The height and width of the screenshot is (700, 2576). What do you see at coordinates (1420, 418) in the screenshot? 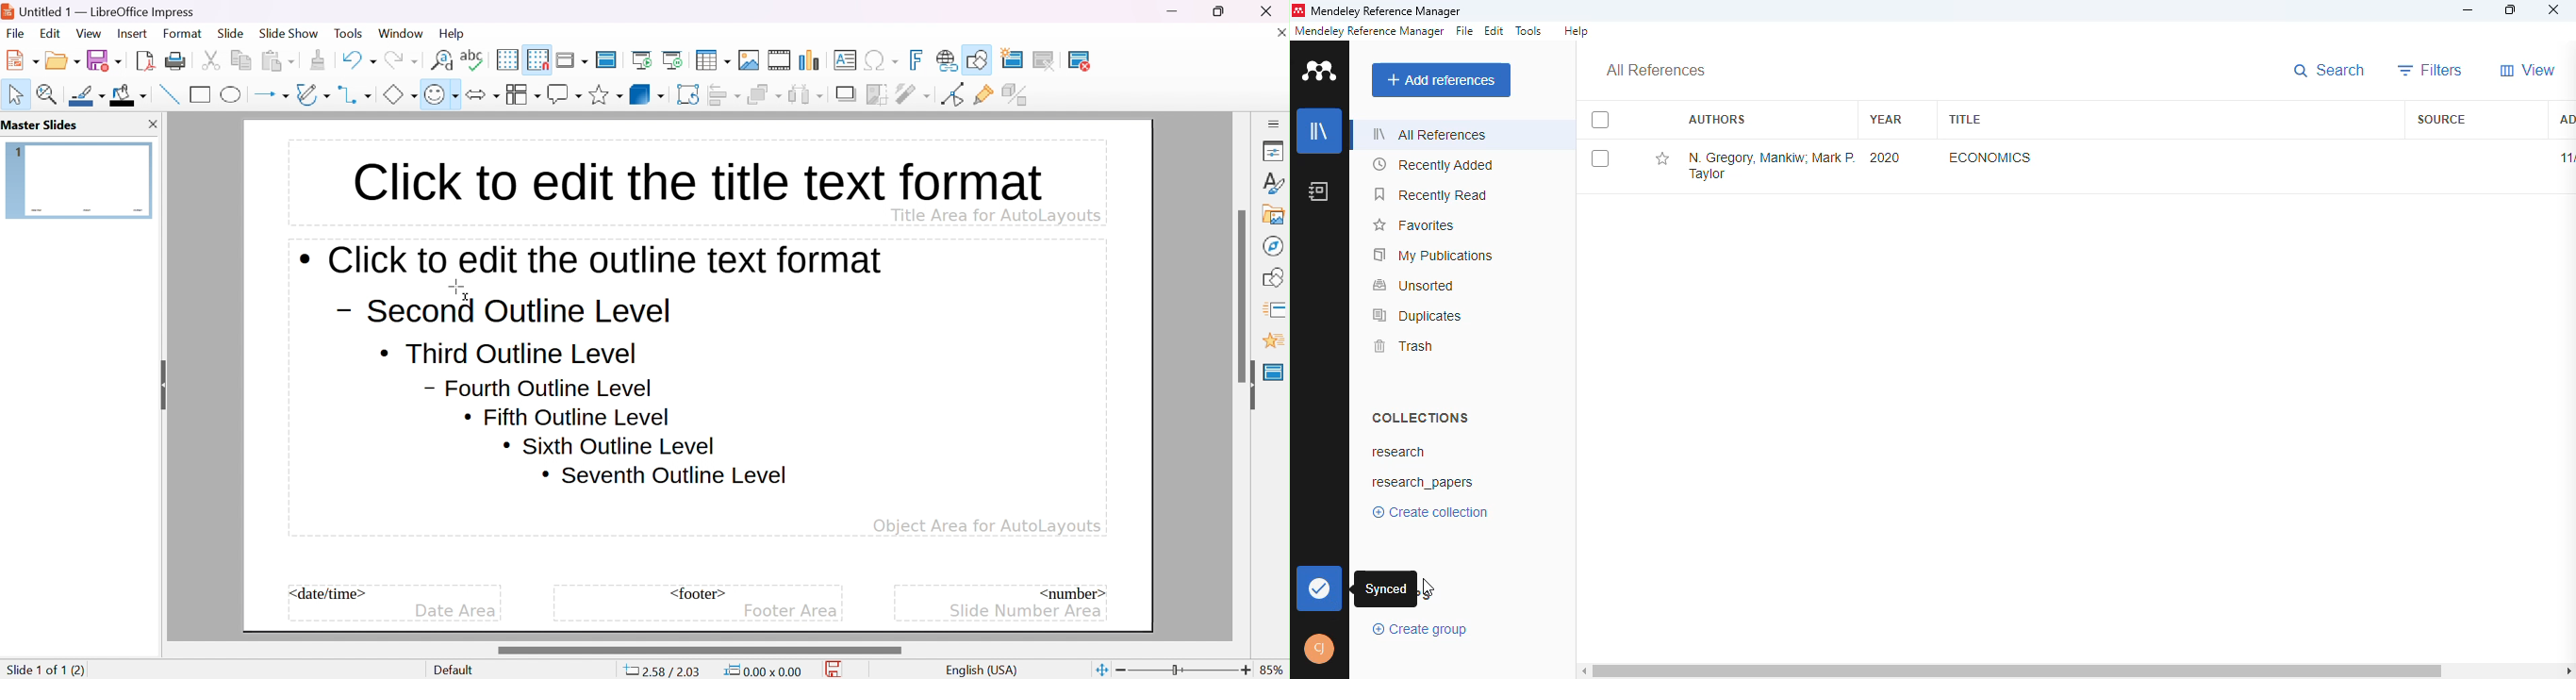
I see `collections` at bounding box center [1420, 418].